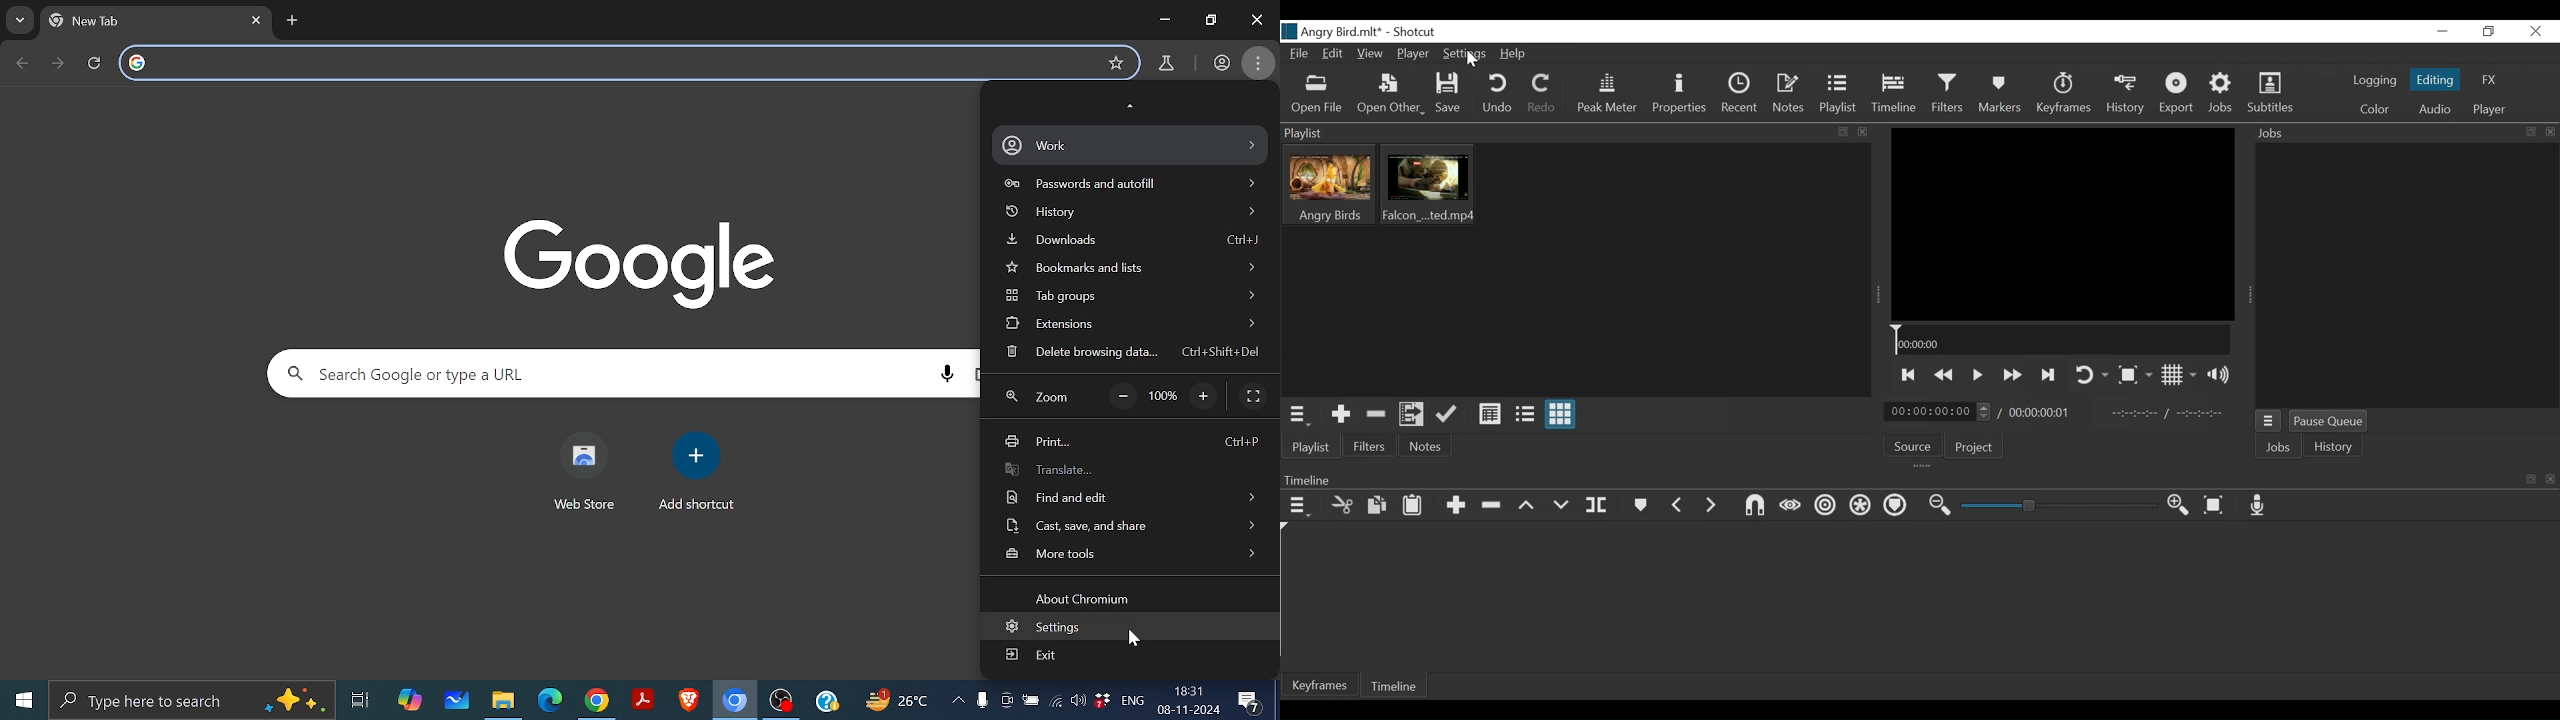  I want to click on Playlist, so click(1839, 93).